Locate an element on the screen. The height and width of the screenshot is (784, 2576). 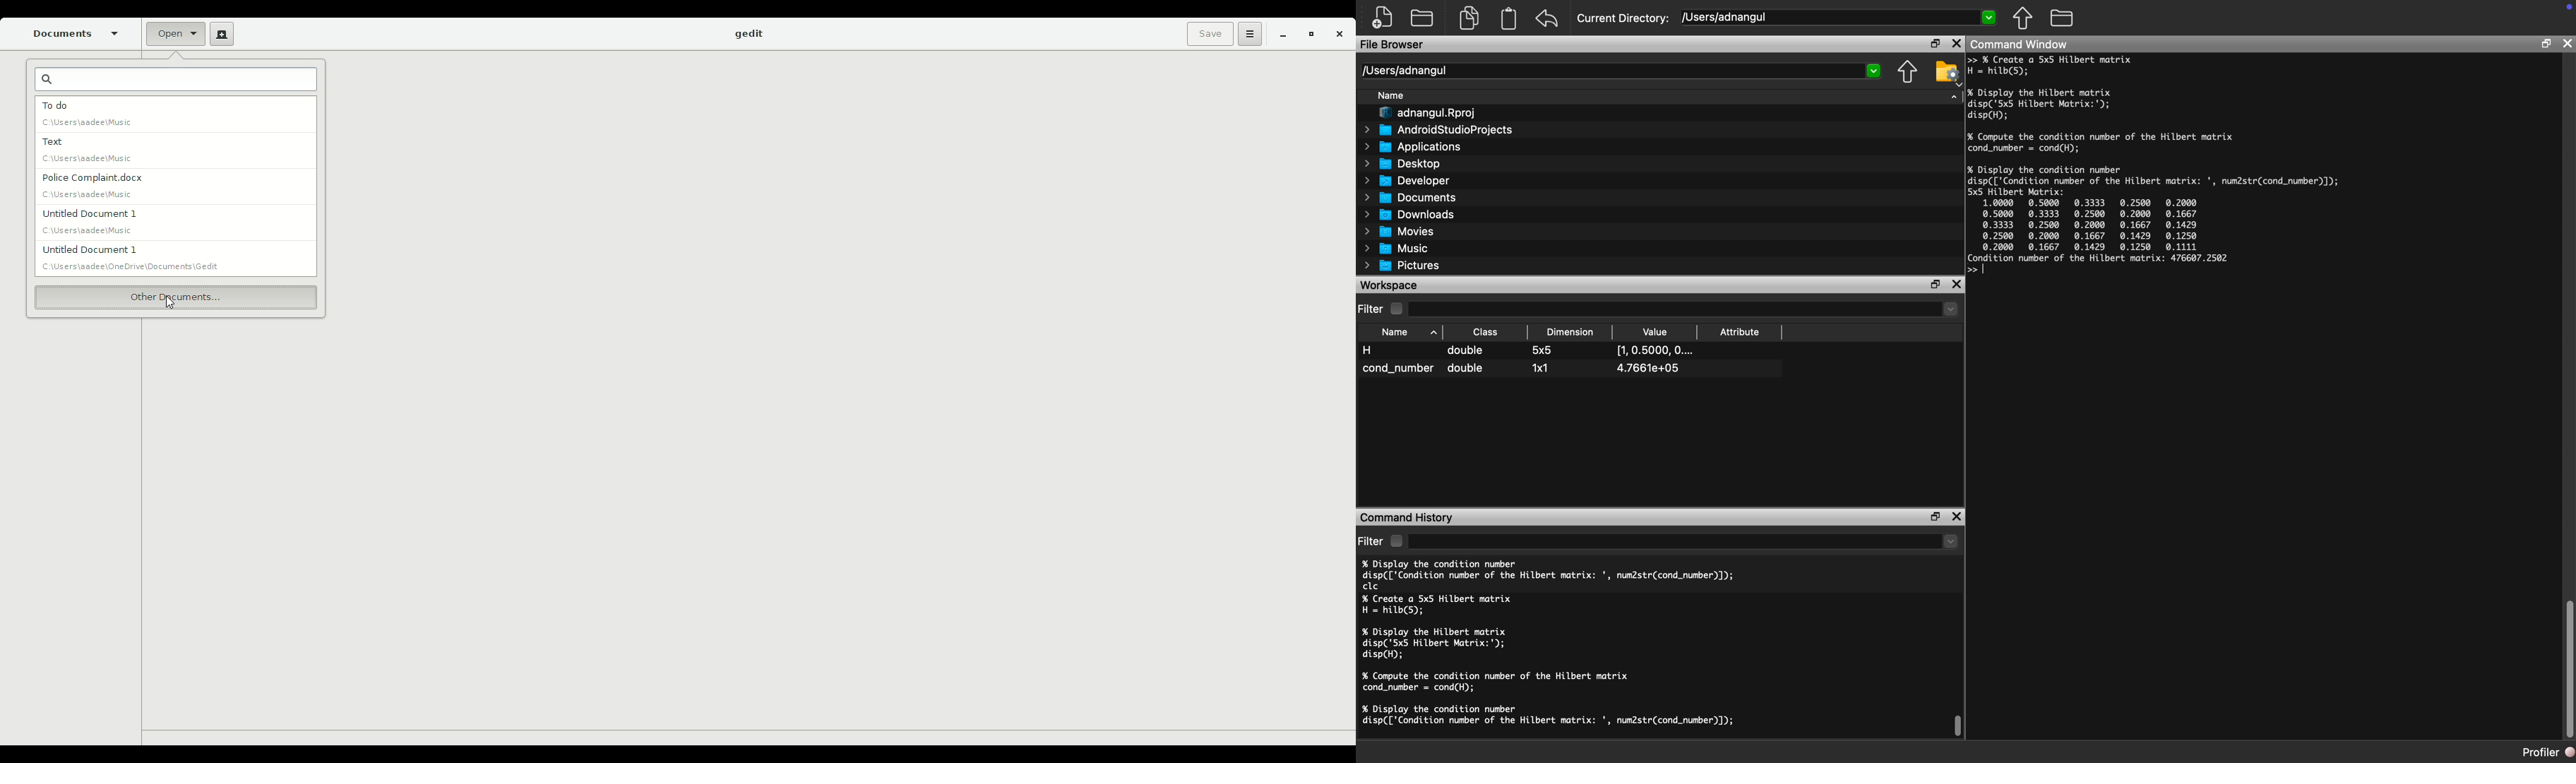
Dimension is located at coordinates (1574, 332).